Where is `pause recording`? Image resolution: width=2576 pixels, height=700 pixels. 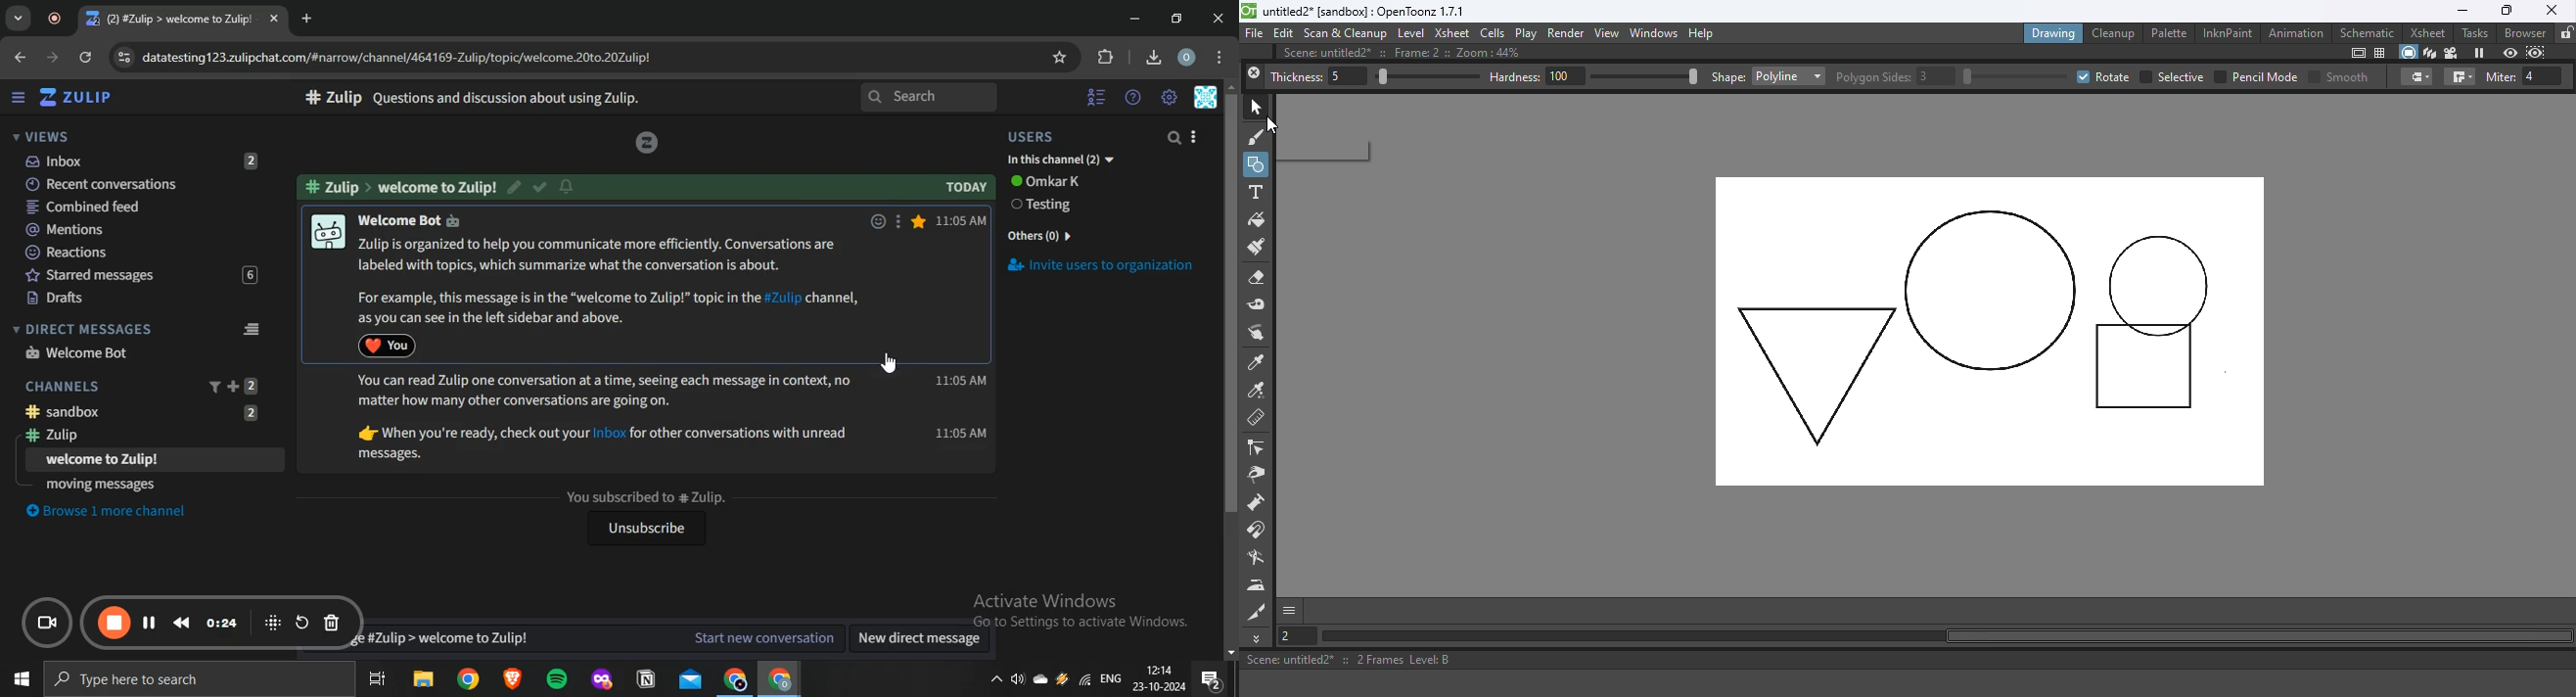
pause recording is located at coordinates (115, 623).